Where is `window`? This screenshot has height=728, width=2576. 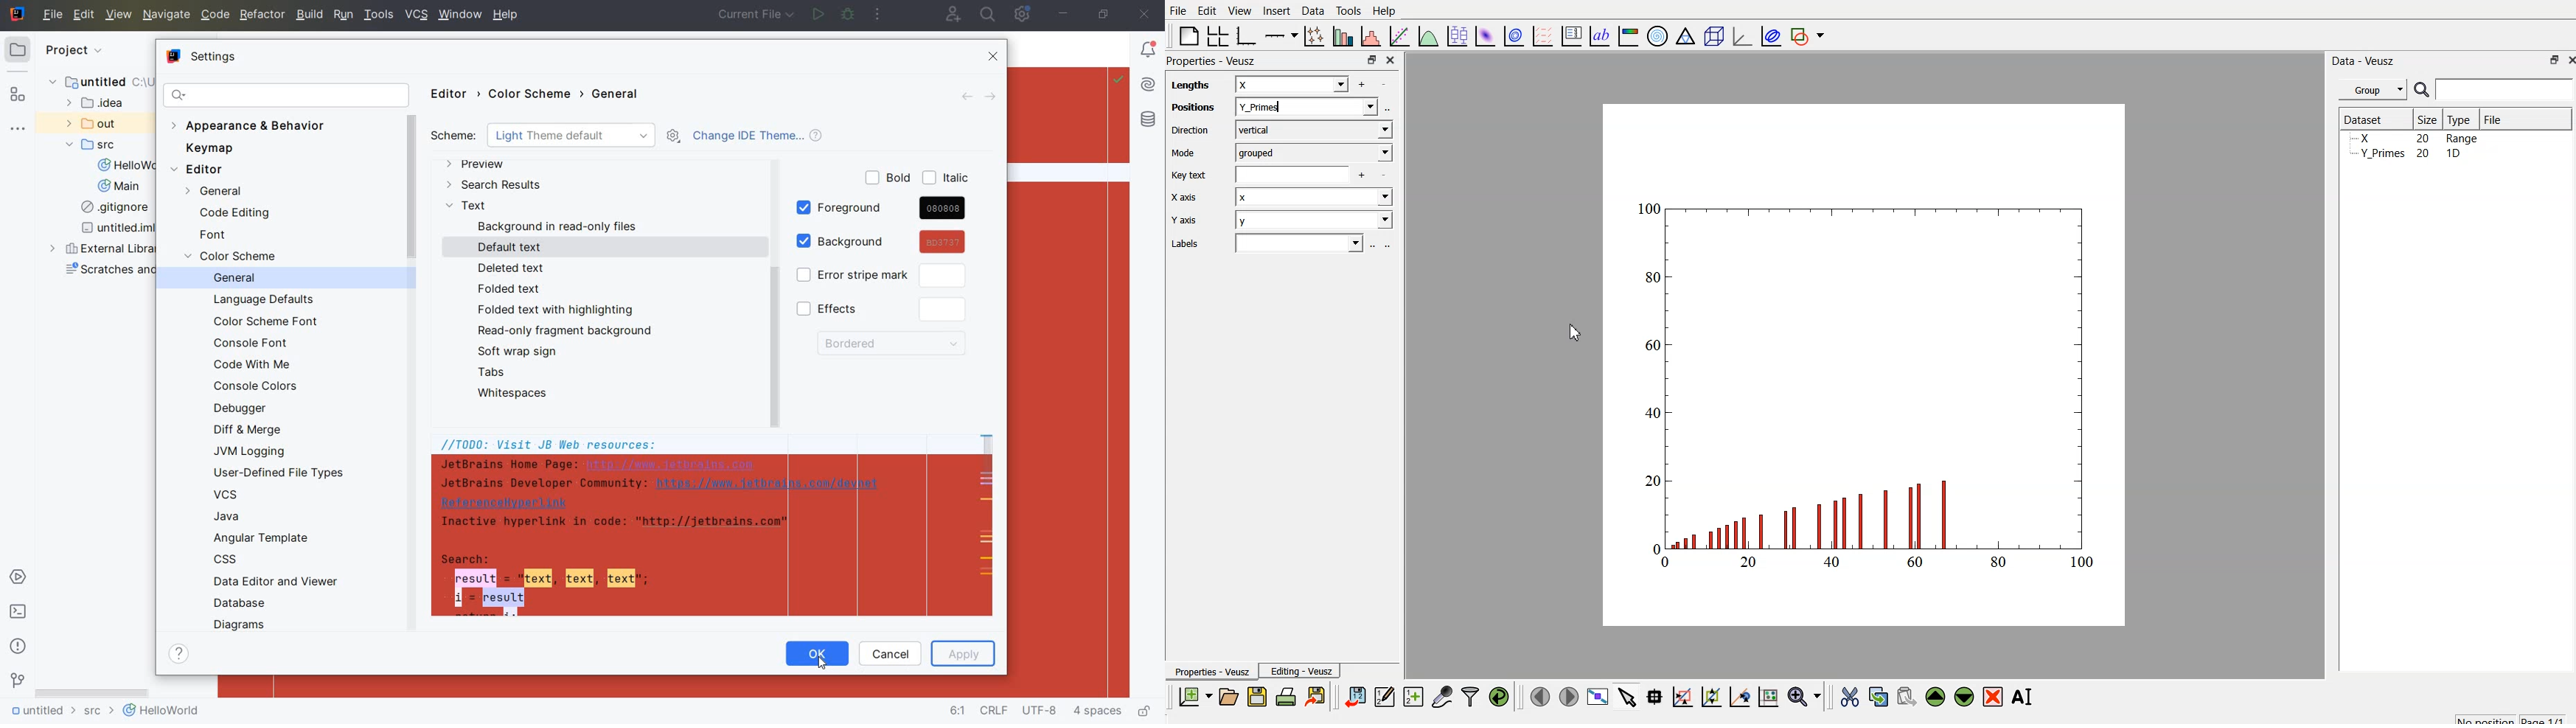
window is located at coordinates (460, 16).